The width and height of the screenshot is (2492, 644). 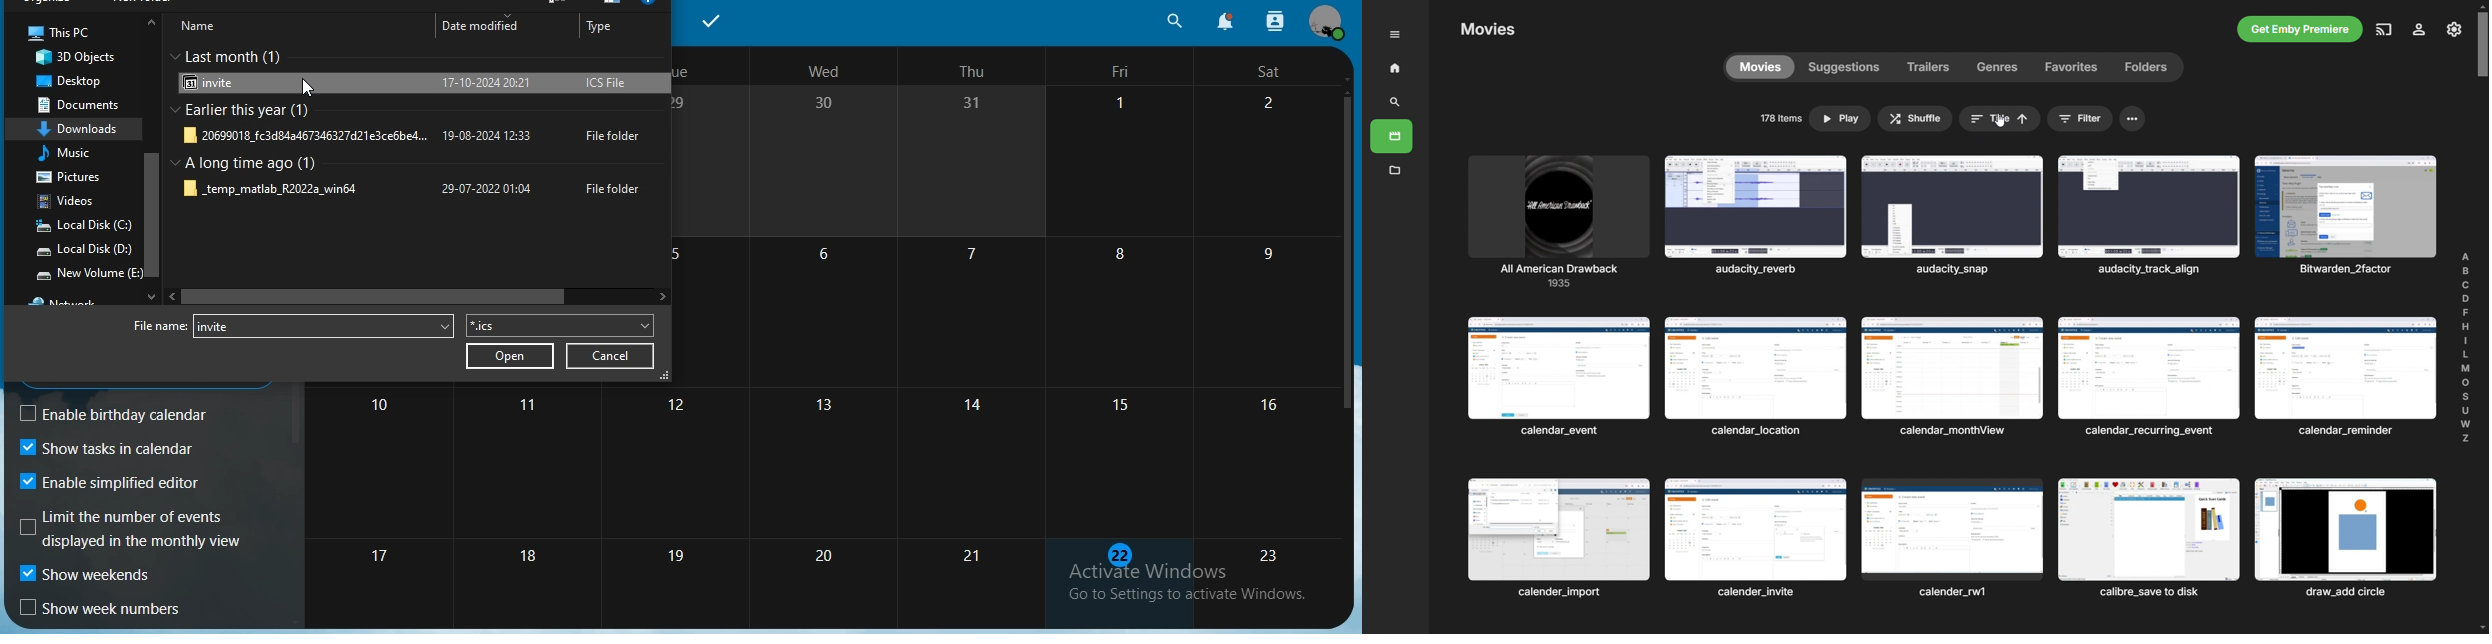 I want to click on date modified, so click(x=479, y=24).